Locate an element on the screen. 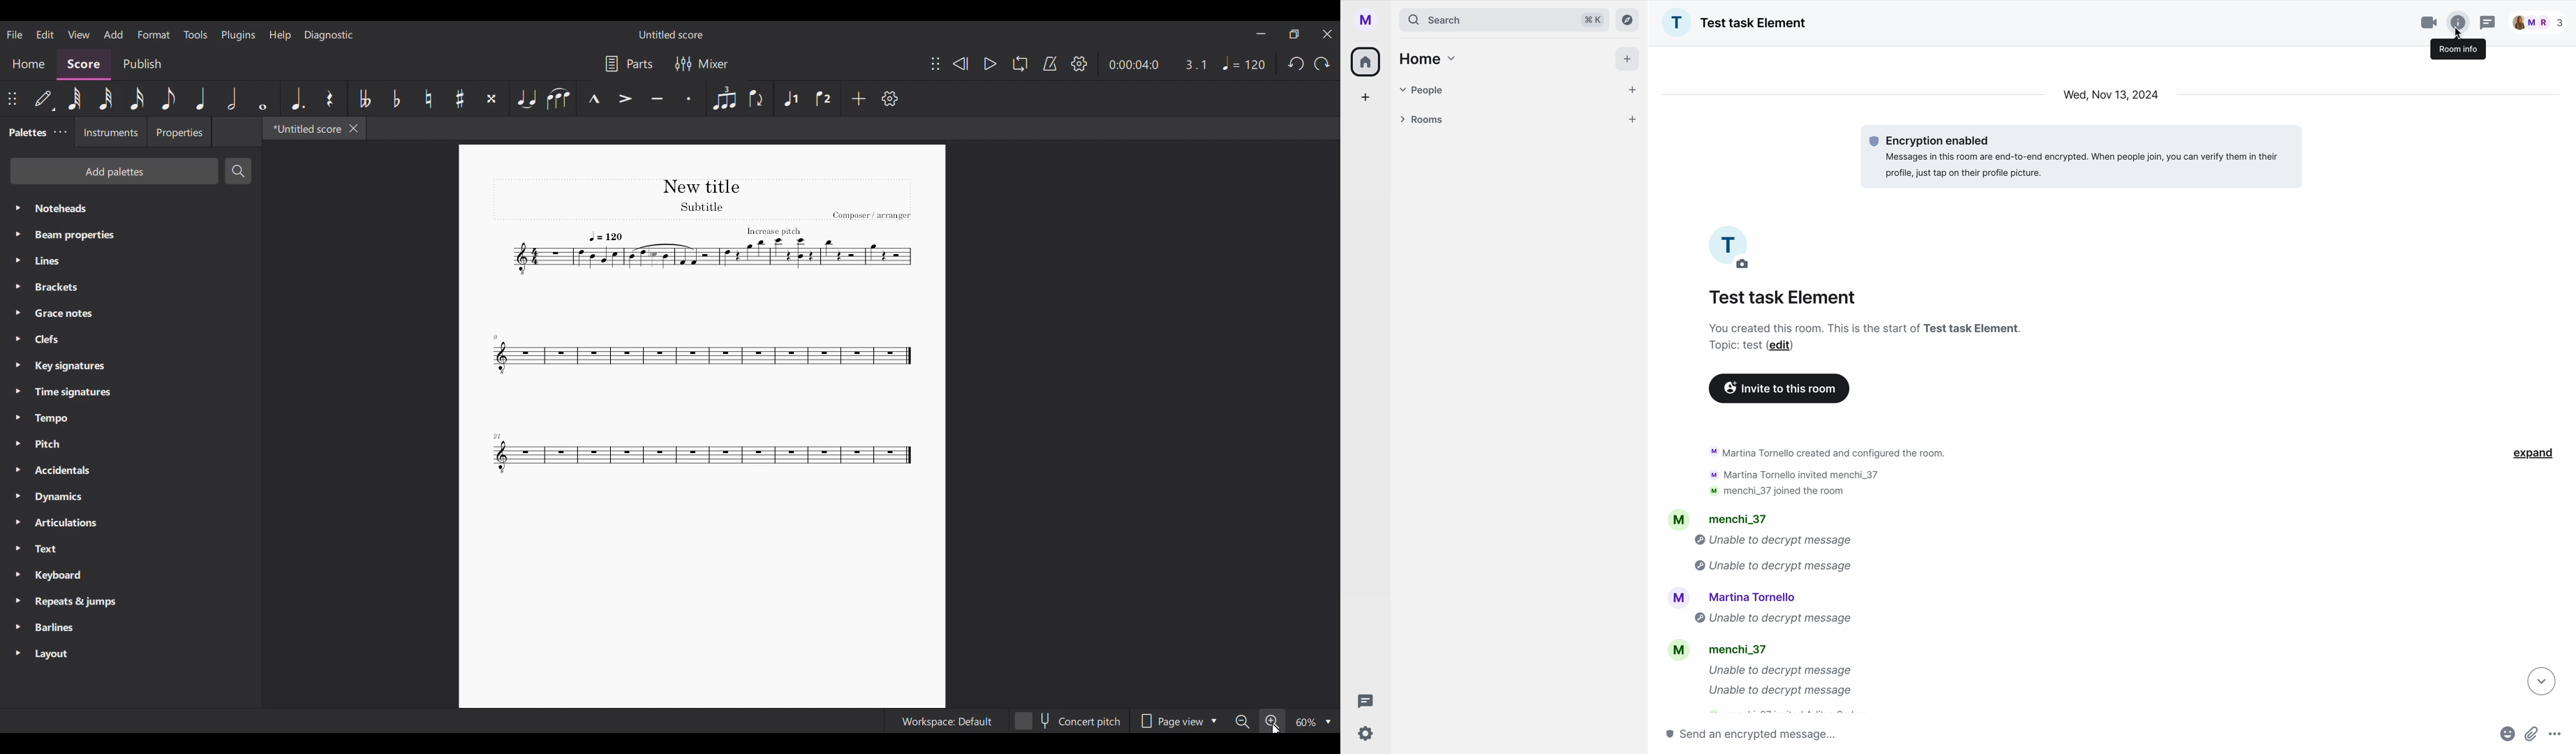 The image size is (2576, 756). Voice 2 is located at coordinates (823, 98).